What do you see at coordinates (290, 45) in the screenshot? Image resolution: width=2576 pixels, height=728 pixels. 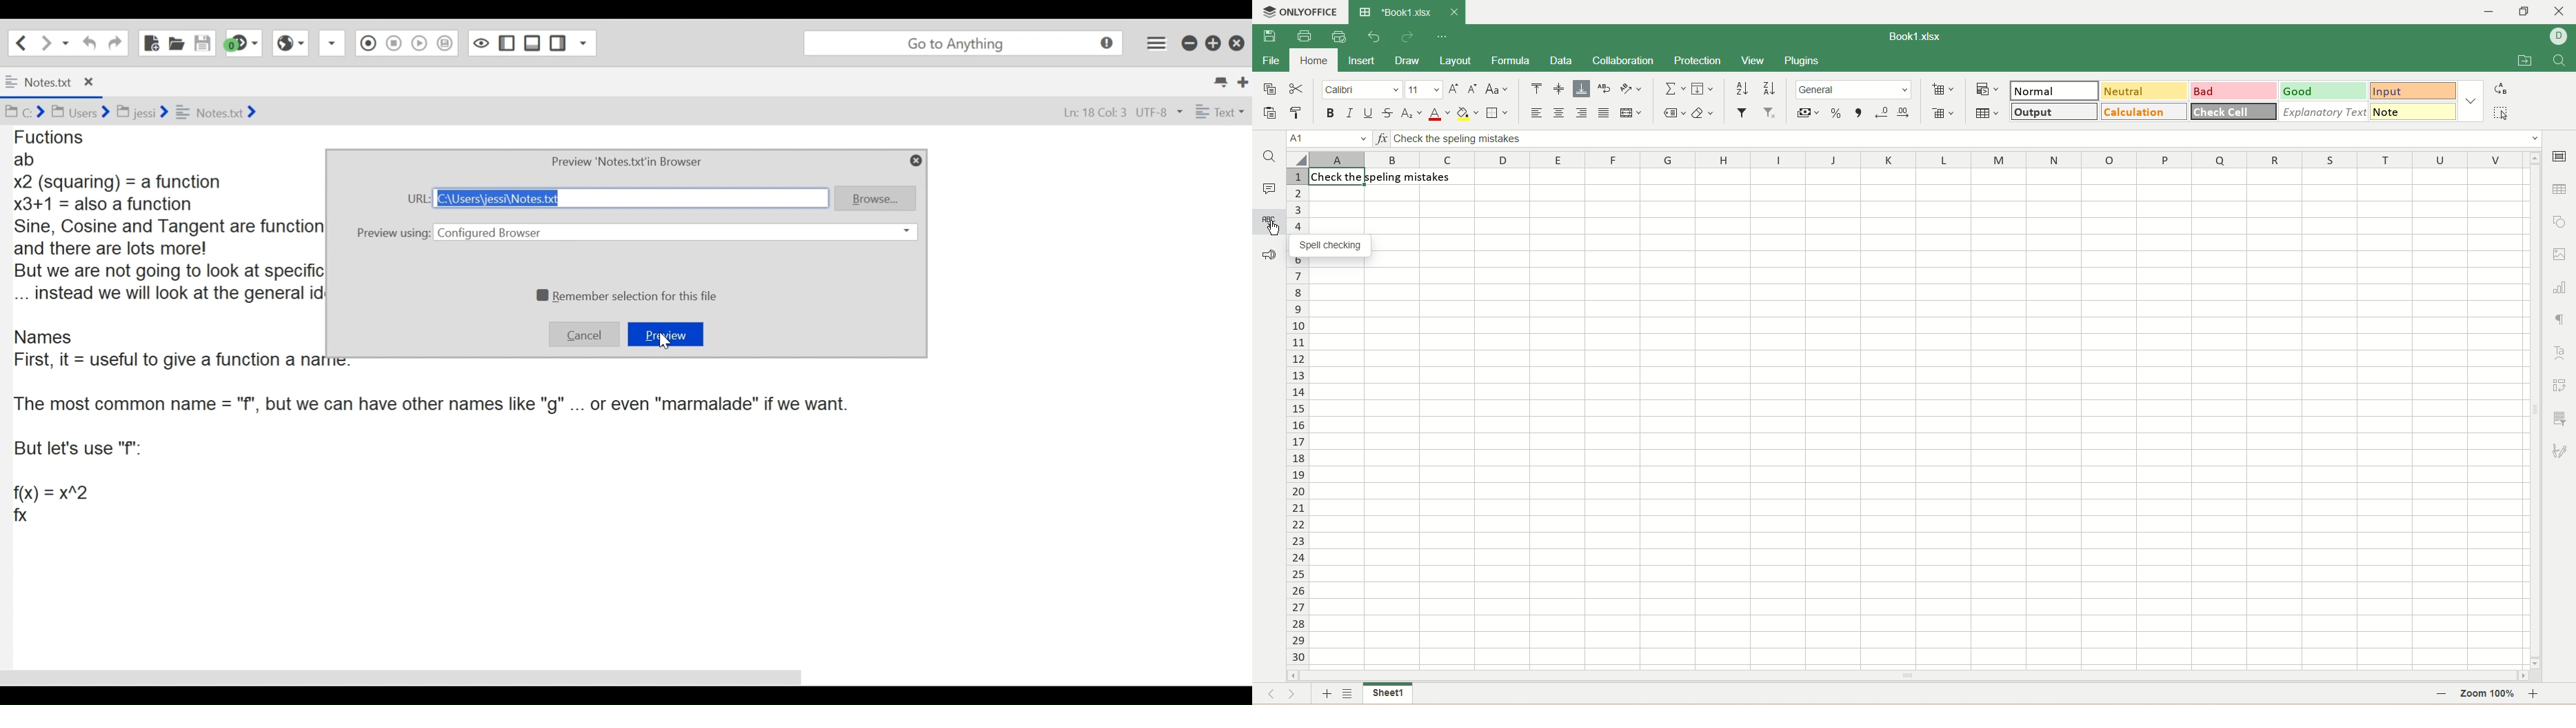 I see `View in Browser` at bounding box center [290, 45].